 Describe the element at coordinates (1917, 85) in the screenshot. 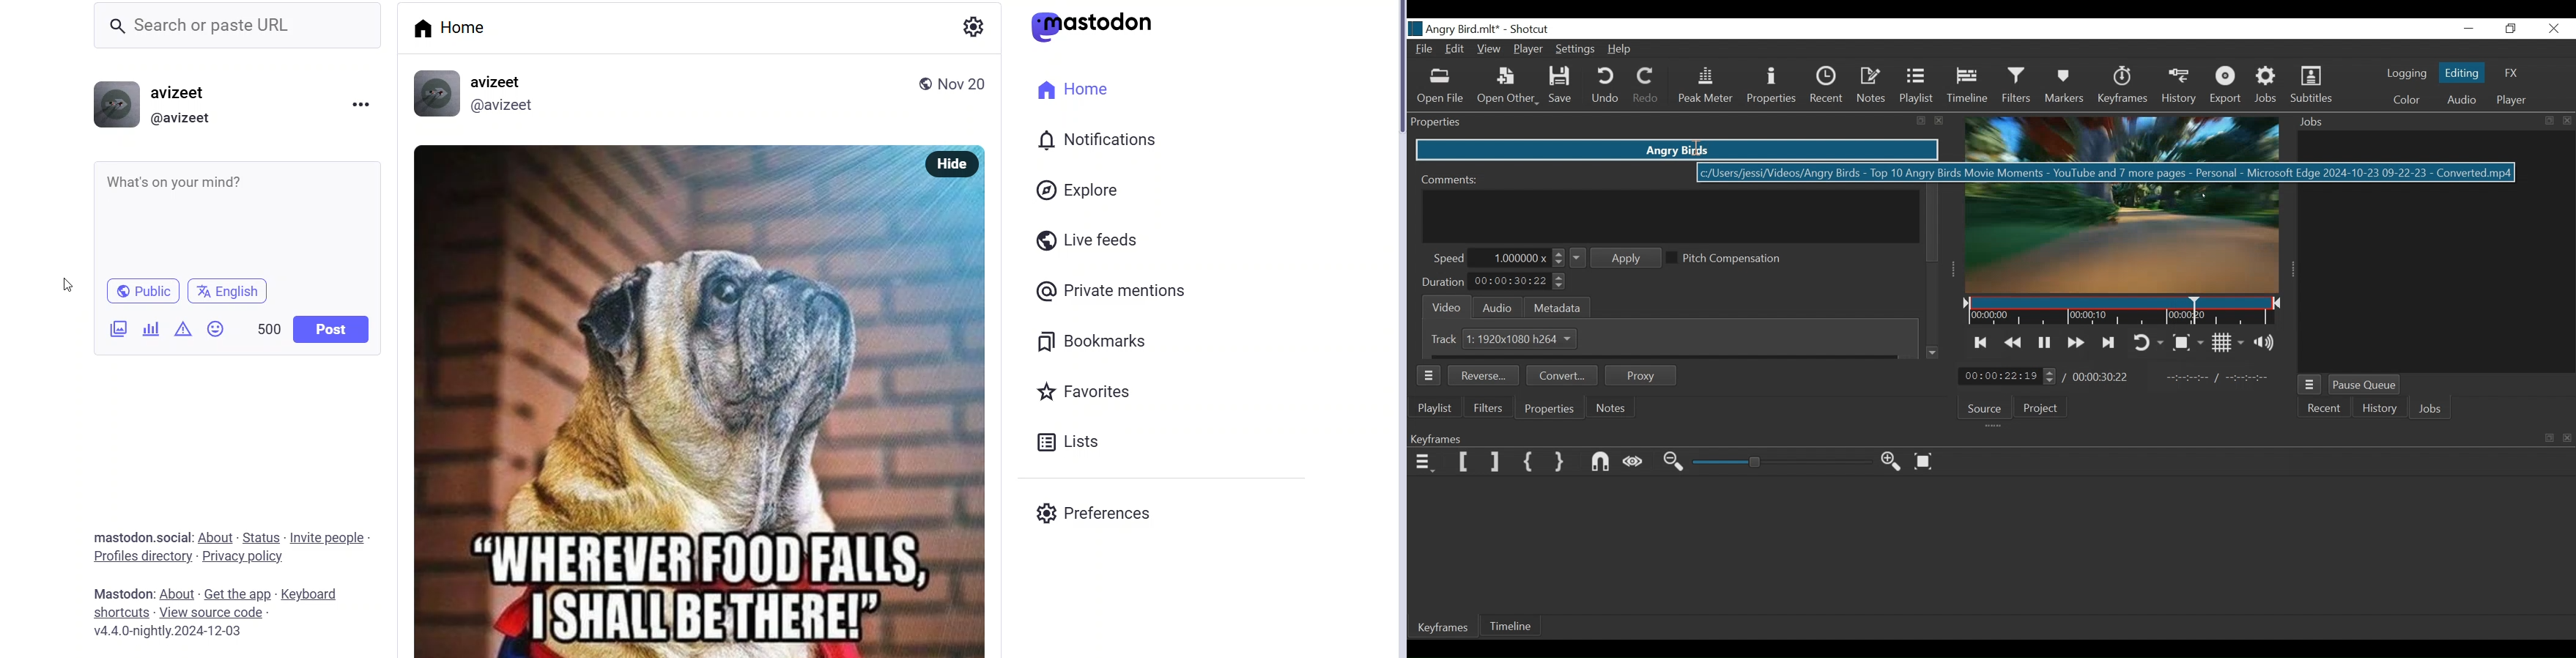

I see `Playlist` at that location.